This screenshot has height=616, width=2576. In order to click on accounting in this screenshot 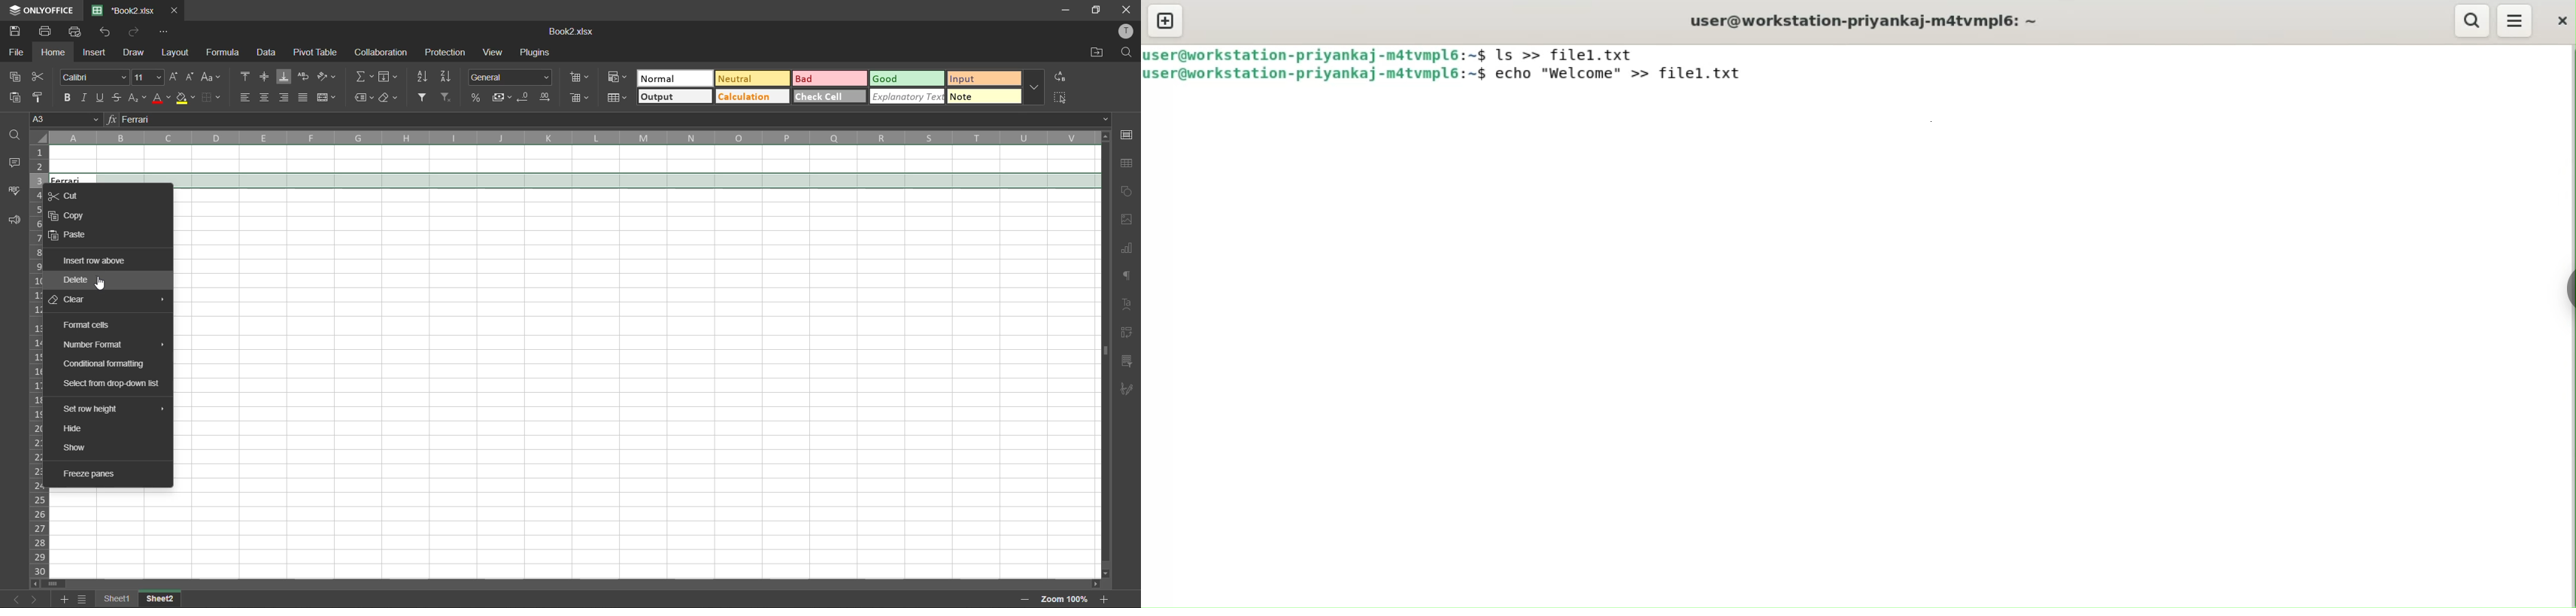, I will do `click(502, 99)`.